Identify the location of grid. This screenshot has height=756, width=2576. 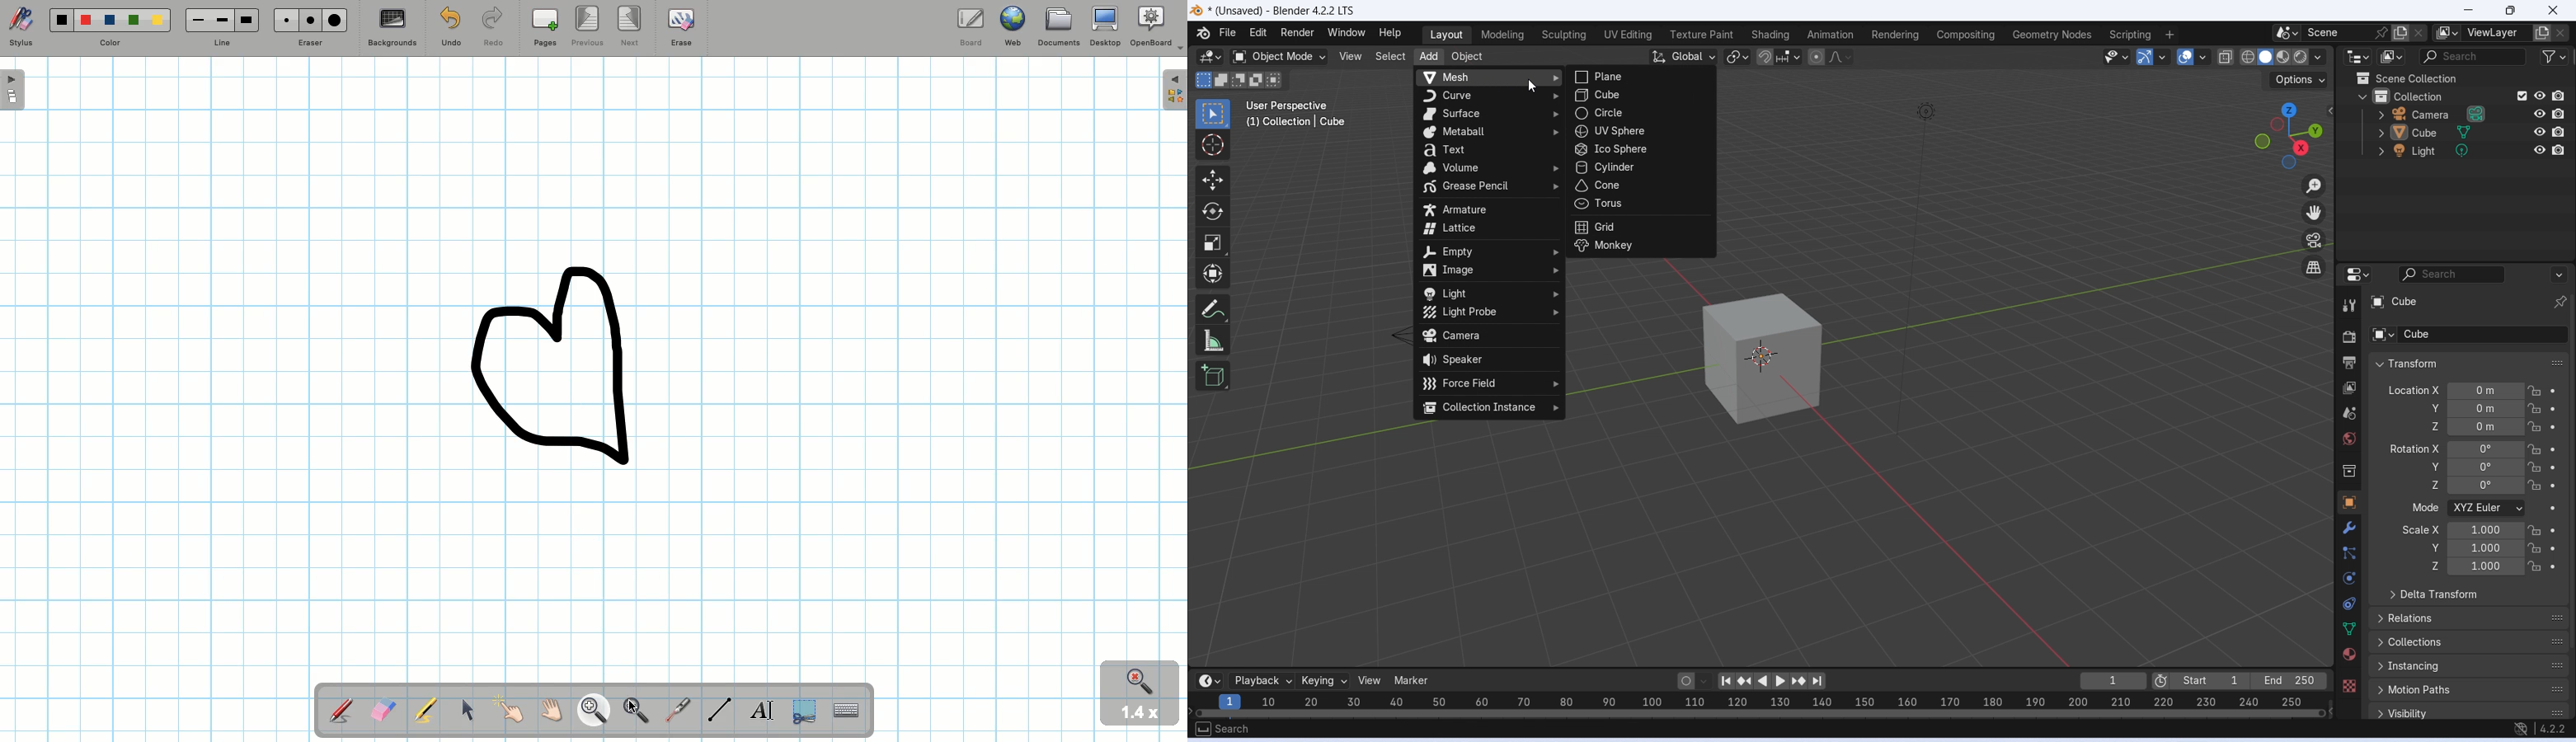
(1642, 226).